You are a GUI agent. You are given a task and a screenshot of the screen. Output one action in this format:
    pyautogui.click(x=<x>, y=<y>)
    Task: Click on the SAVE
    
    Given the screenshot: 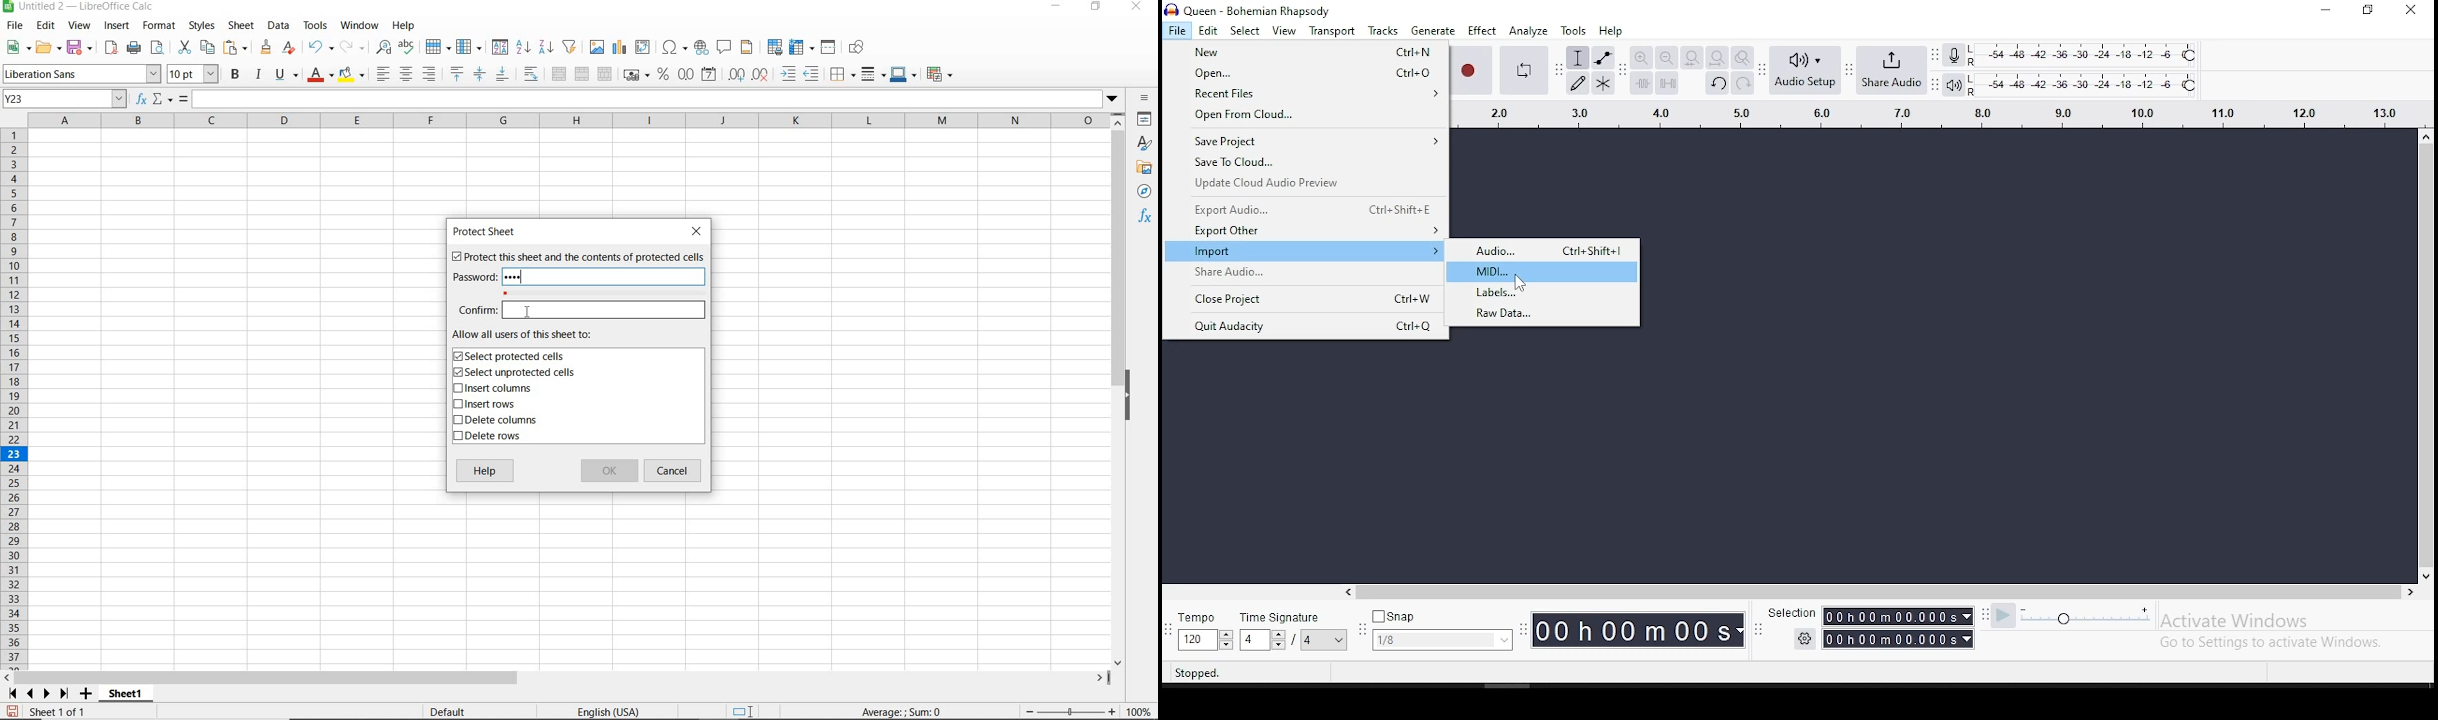 What is the action you would take?
    pyautogui.click(x=79, y=47)
    